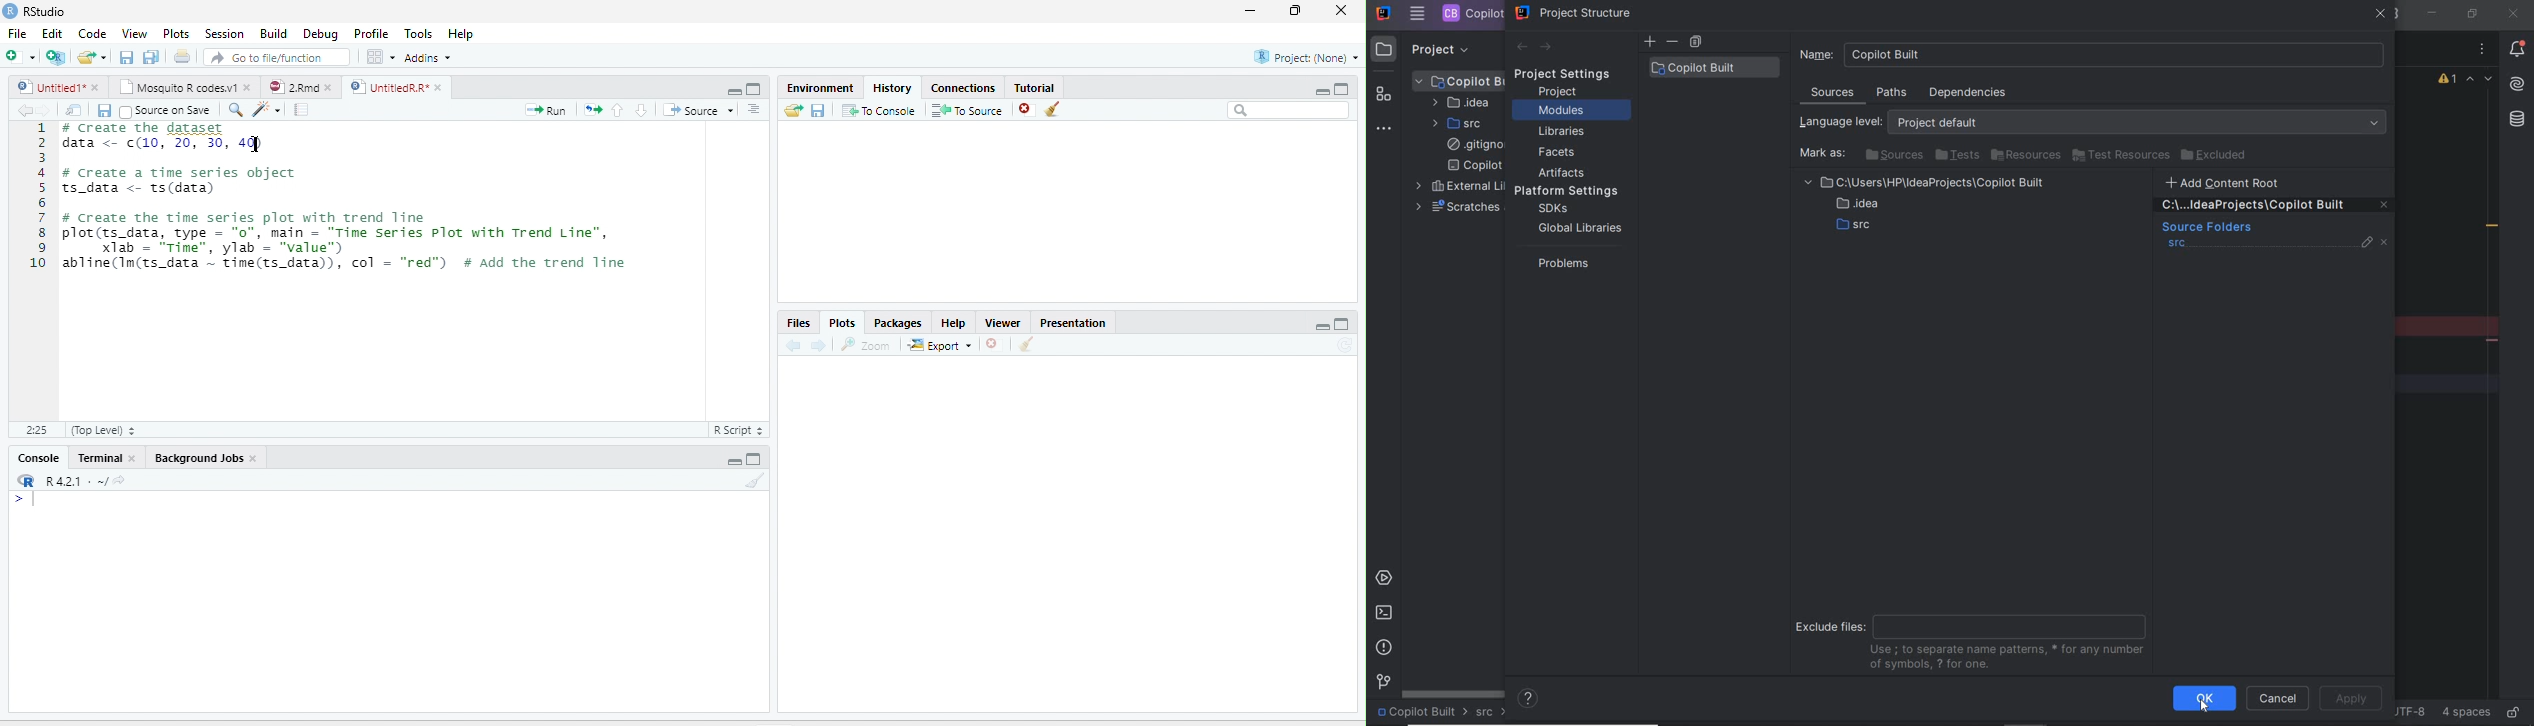 The image size is (2548, 728). What do you see at coordinates (254, 458) in the screenshot?
I see `close` at bounding box center [254, 458].